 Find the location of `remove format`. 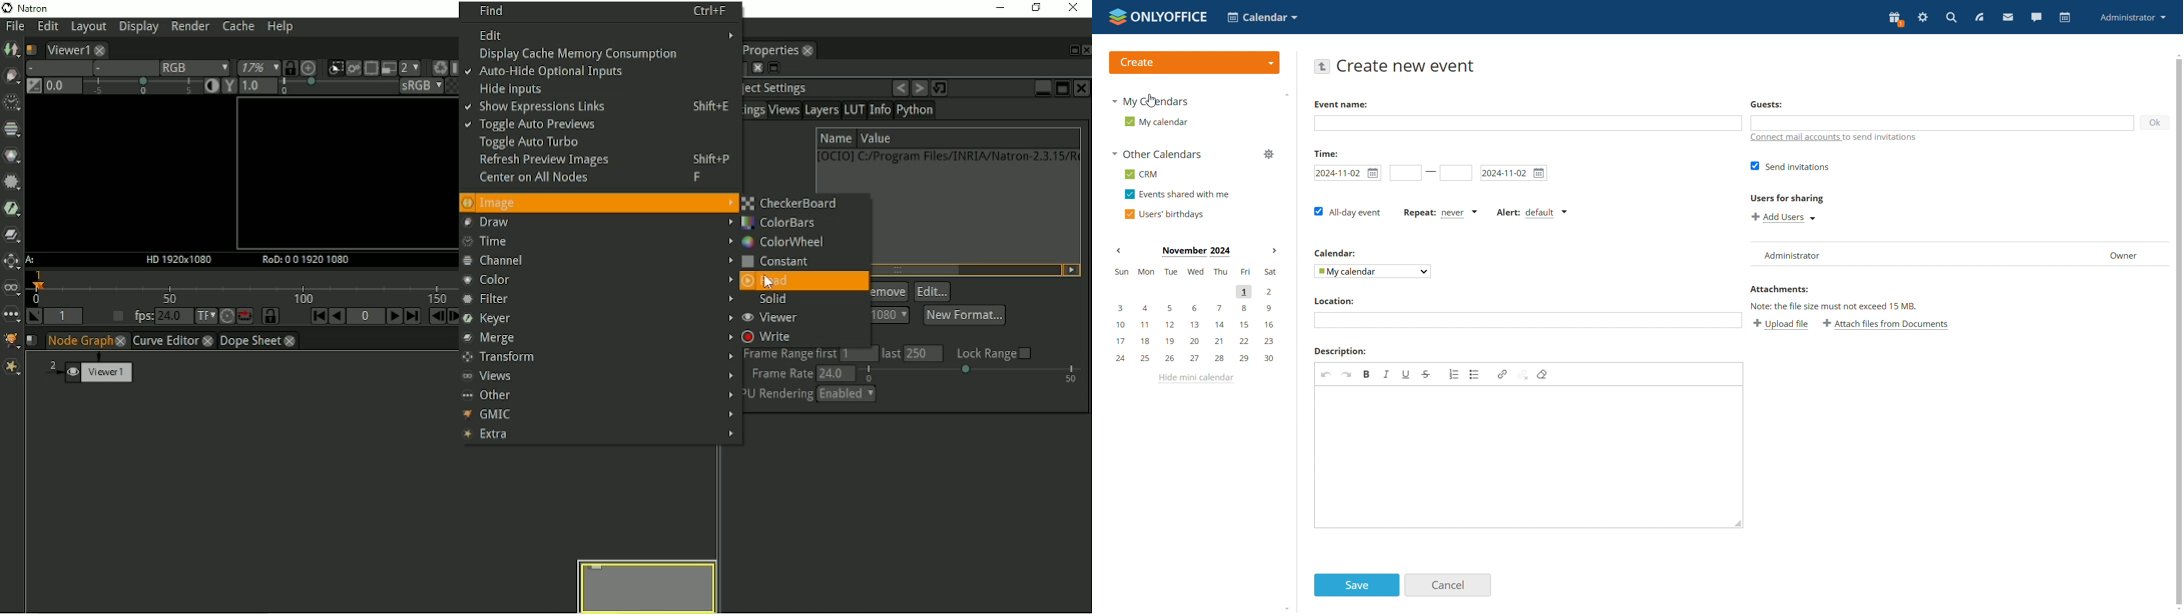

remove format is located at coordinates (1542, 374).